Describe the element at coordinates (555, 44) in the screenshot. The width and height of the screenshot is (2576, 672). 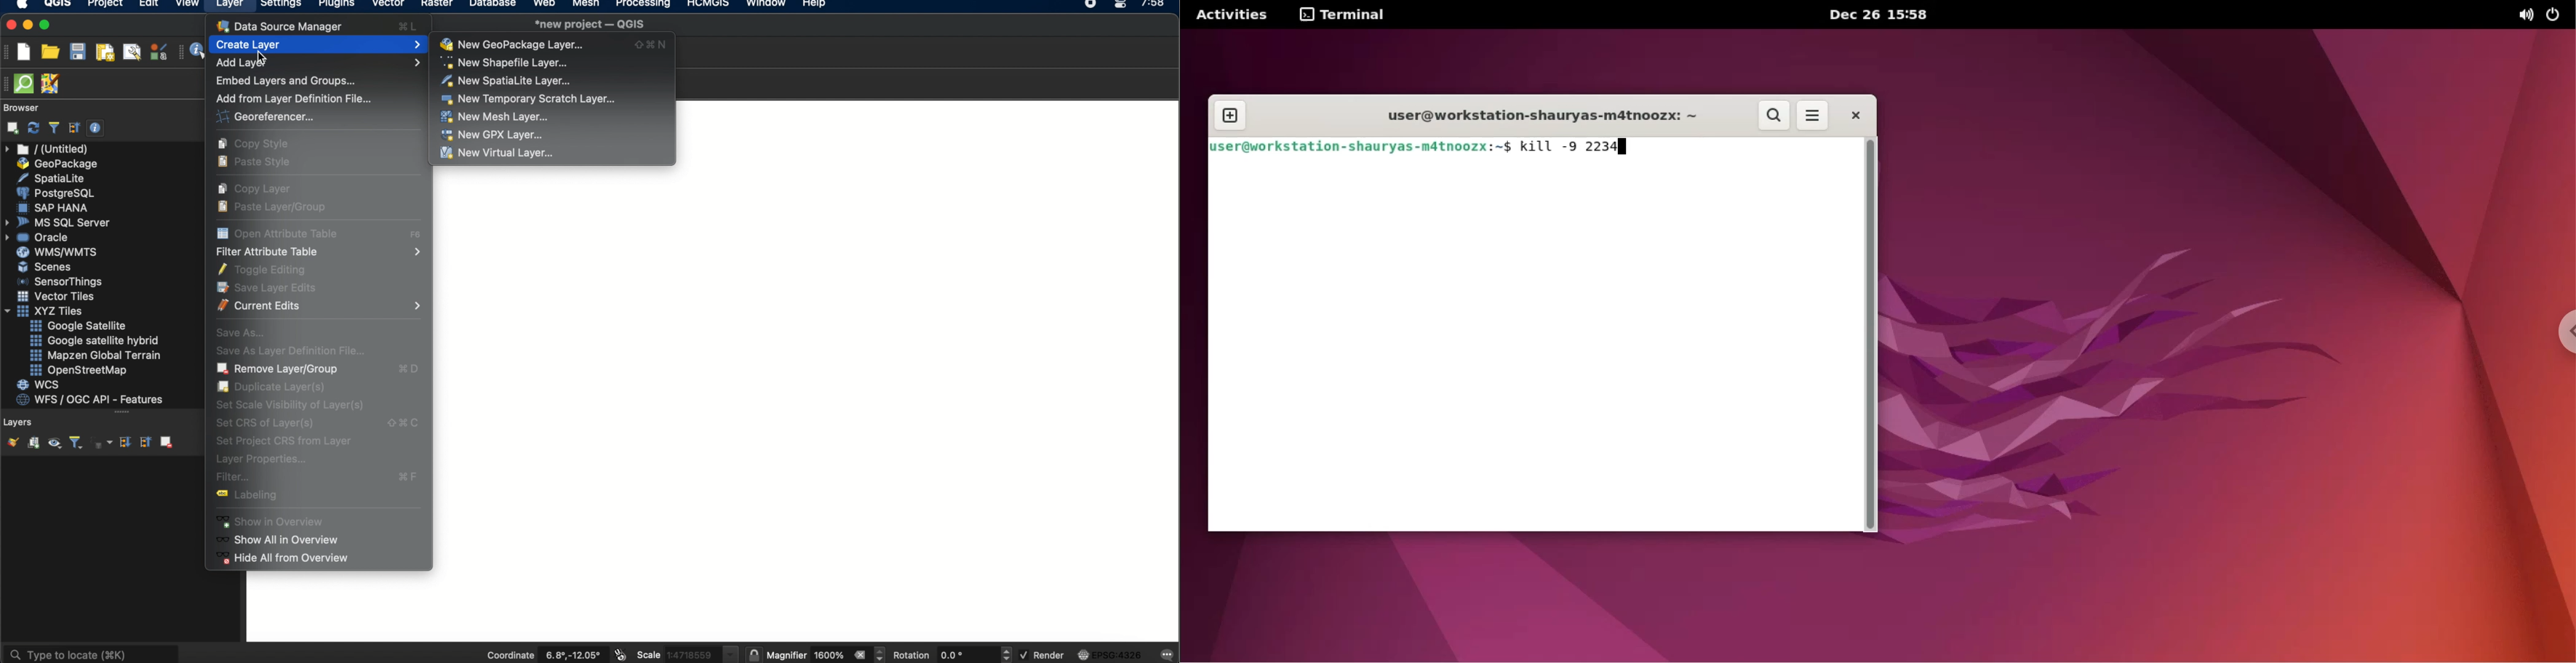
I see `new geo package layer` at that location.